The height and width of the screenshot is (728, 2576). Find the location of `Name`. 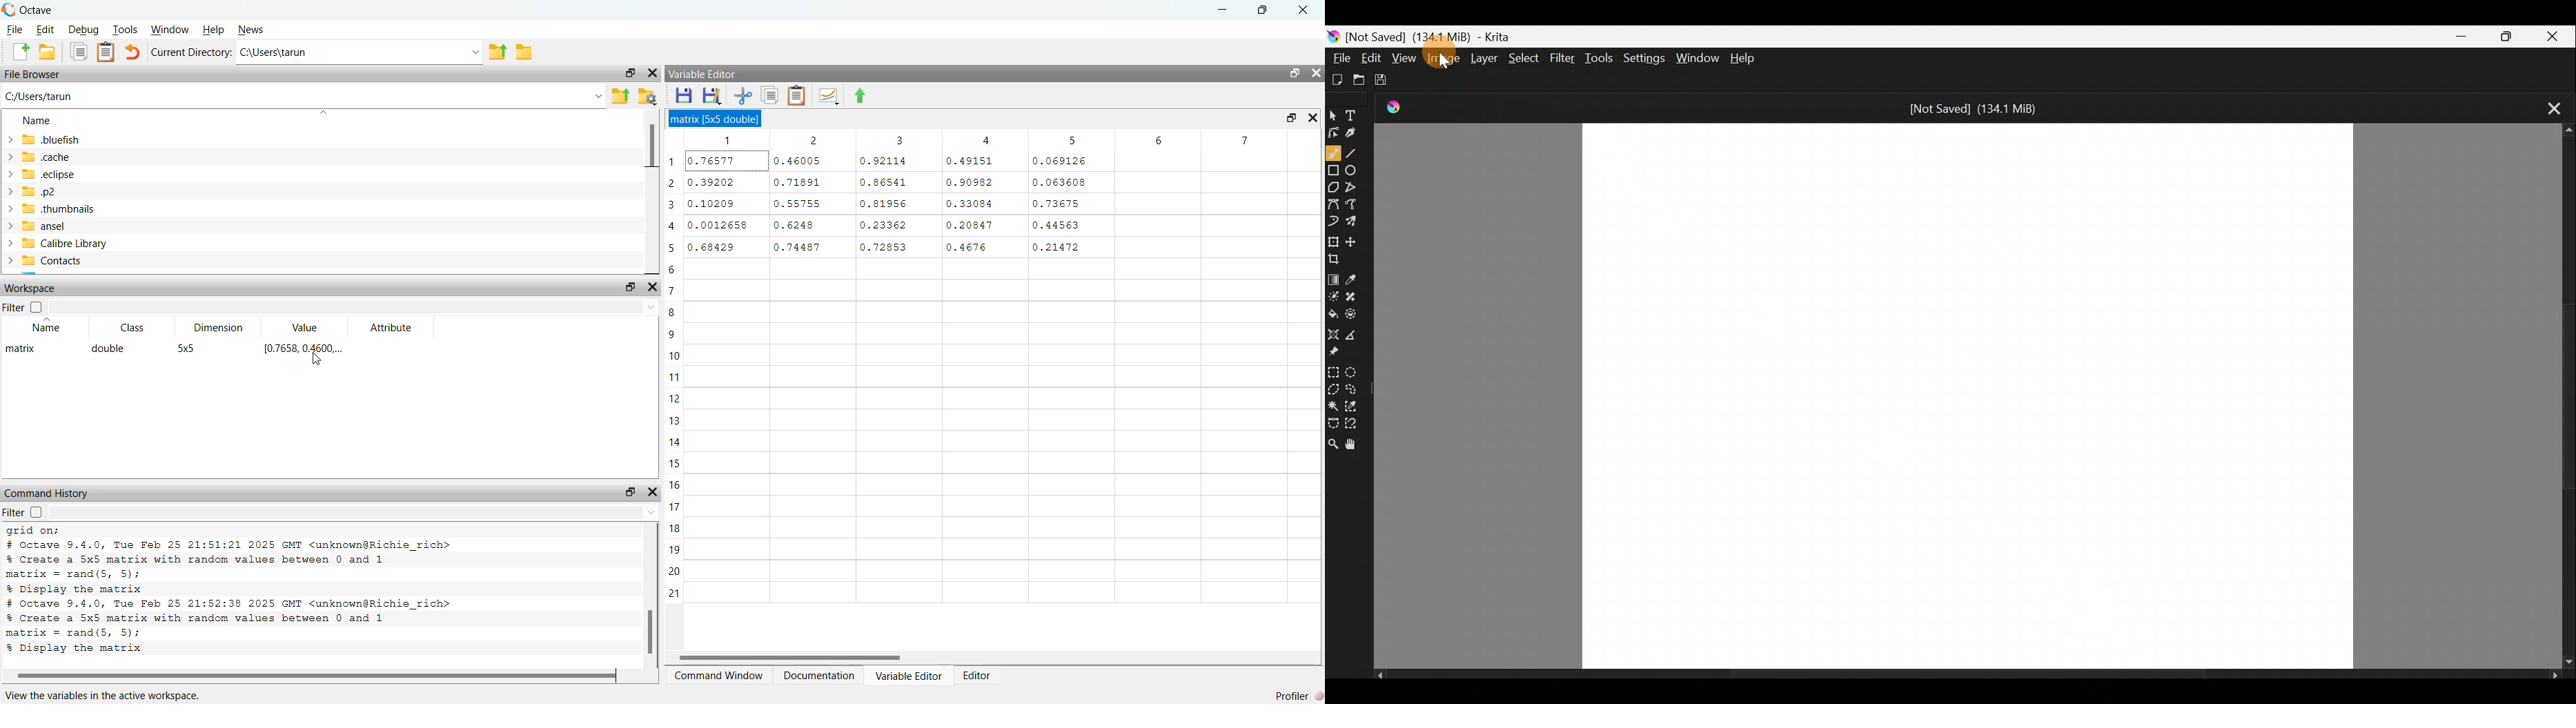

Name is located at coordinates (41, 121).